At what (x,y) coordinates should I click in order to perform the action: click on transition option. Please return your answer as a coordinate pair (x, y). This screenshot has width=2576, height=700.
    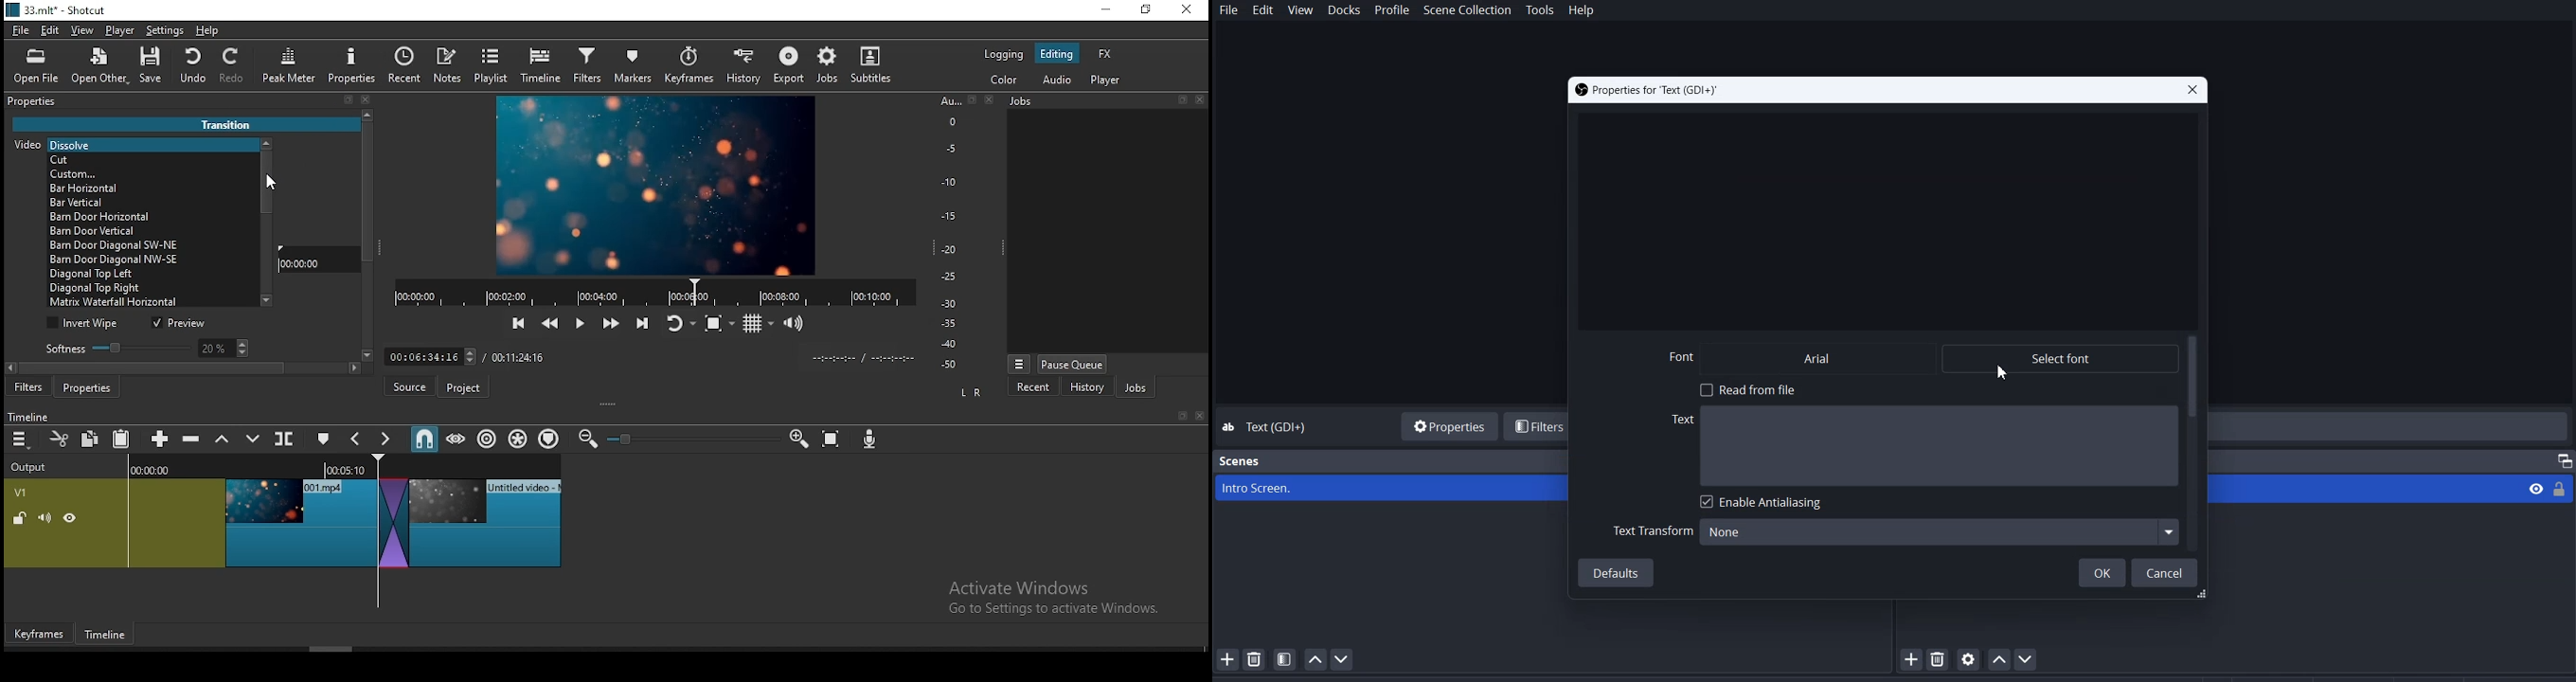
    Looking at the image, I should click on (153, 275).